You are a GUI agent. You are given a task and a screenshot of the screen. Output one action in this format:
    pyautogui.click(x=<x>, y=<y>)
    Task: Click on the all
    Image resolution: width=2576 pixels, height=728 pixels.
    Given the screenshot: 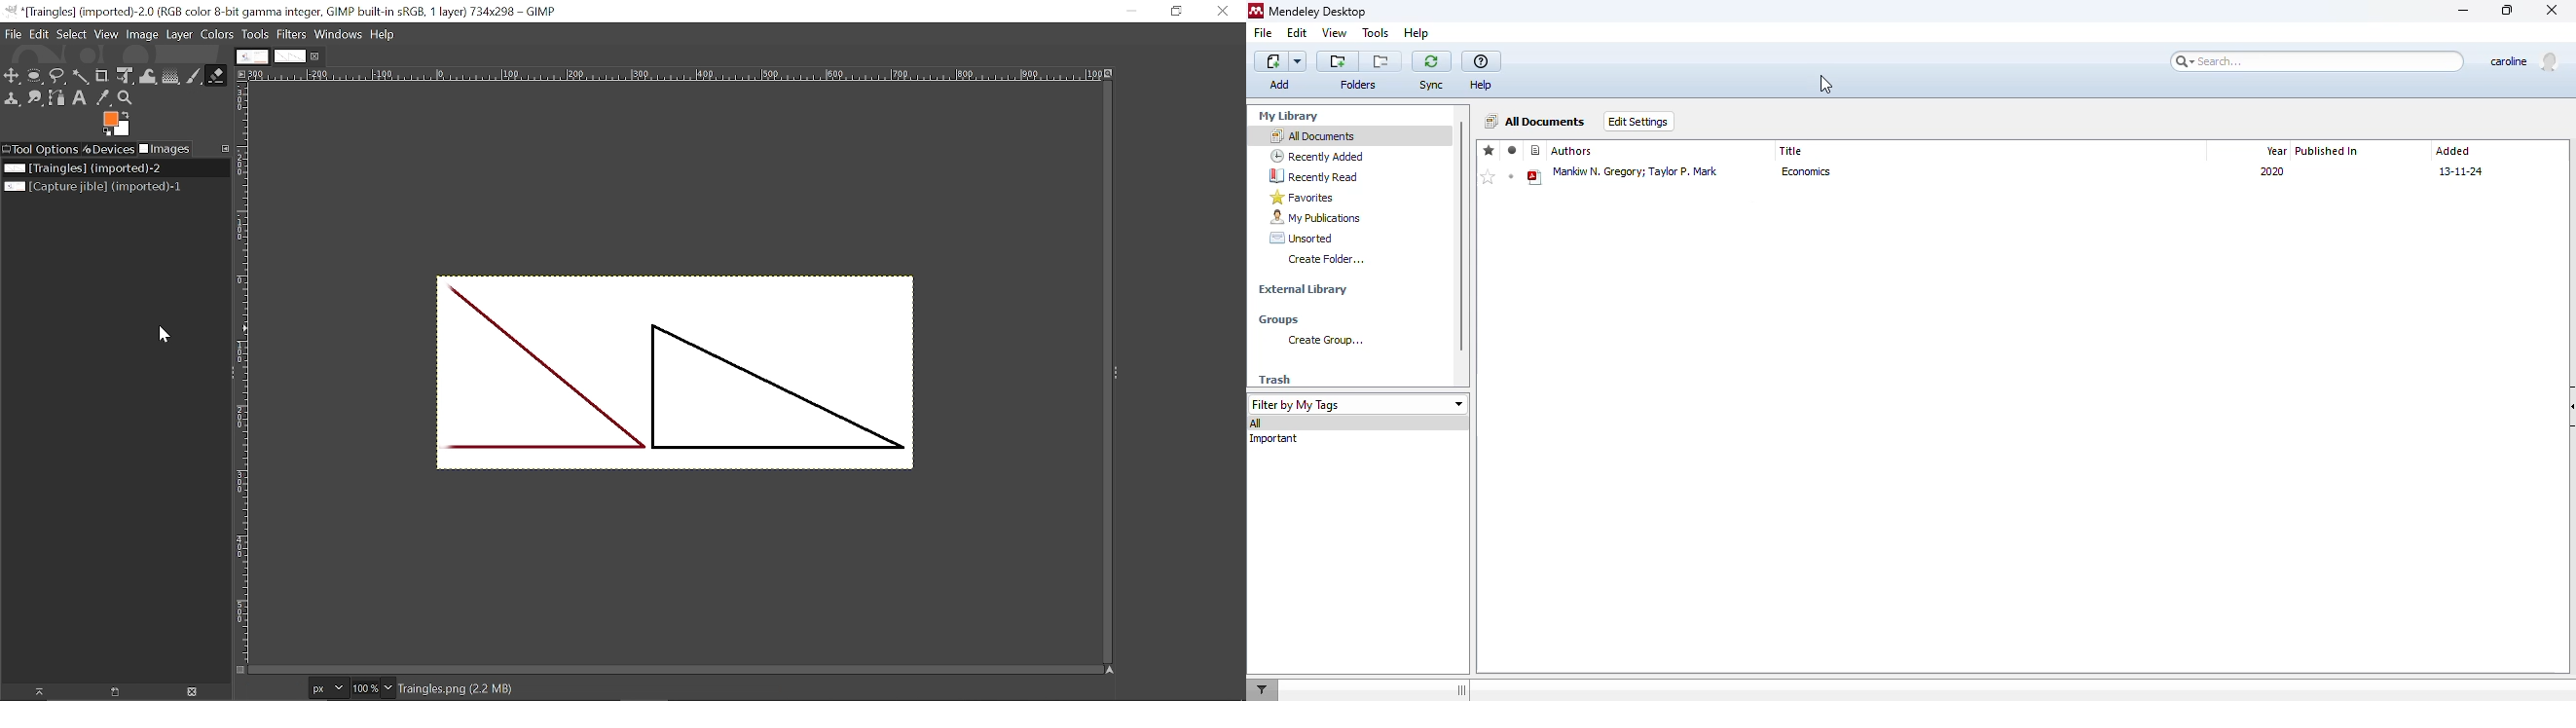 What is the action you would take?
    pyautogui.click(x=1263, y=424)
    